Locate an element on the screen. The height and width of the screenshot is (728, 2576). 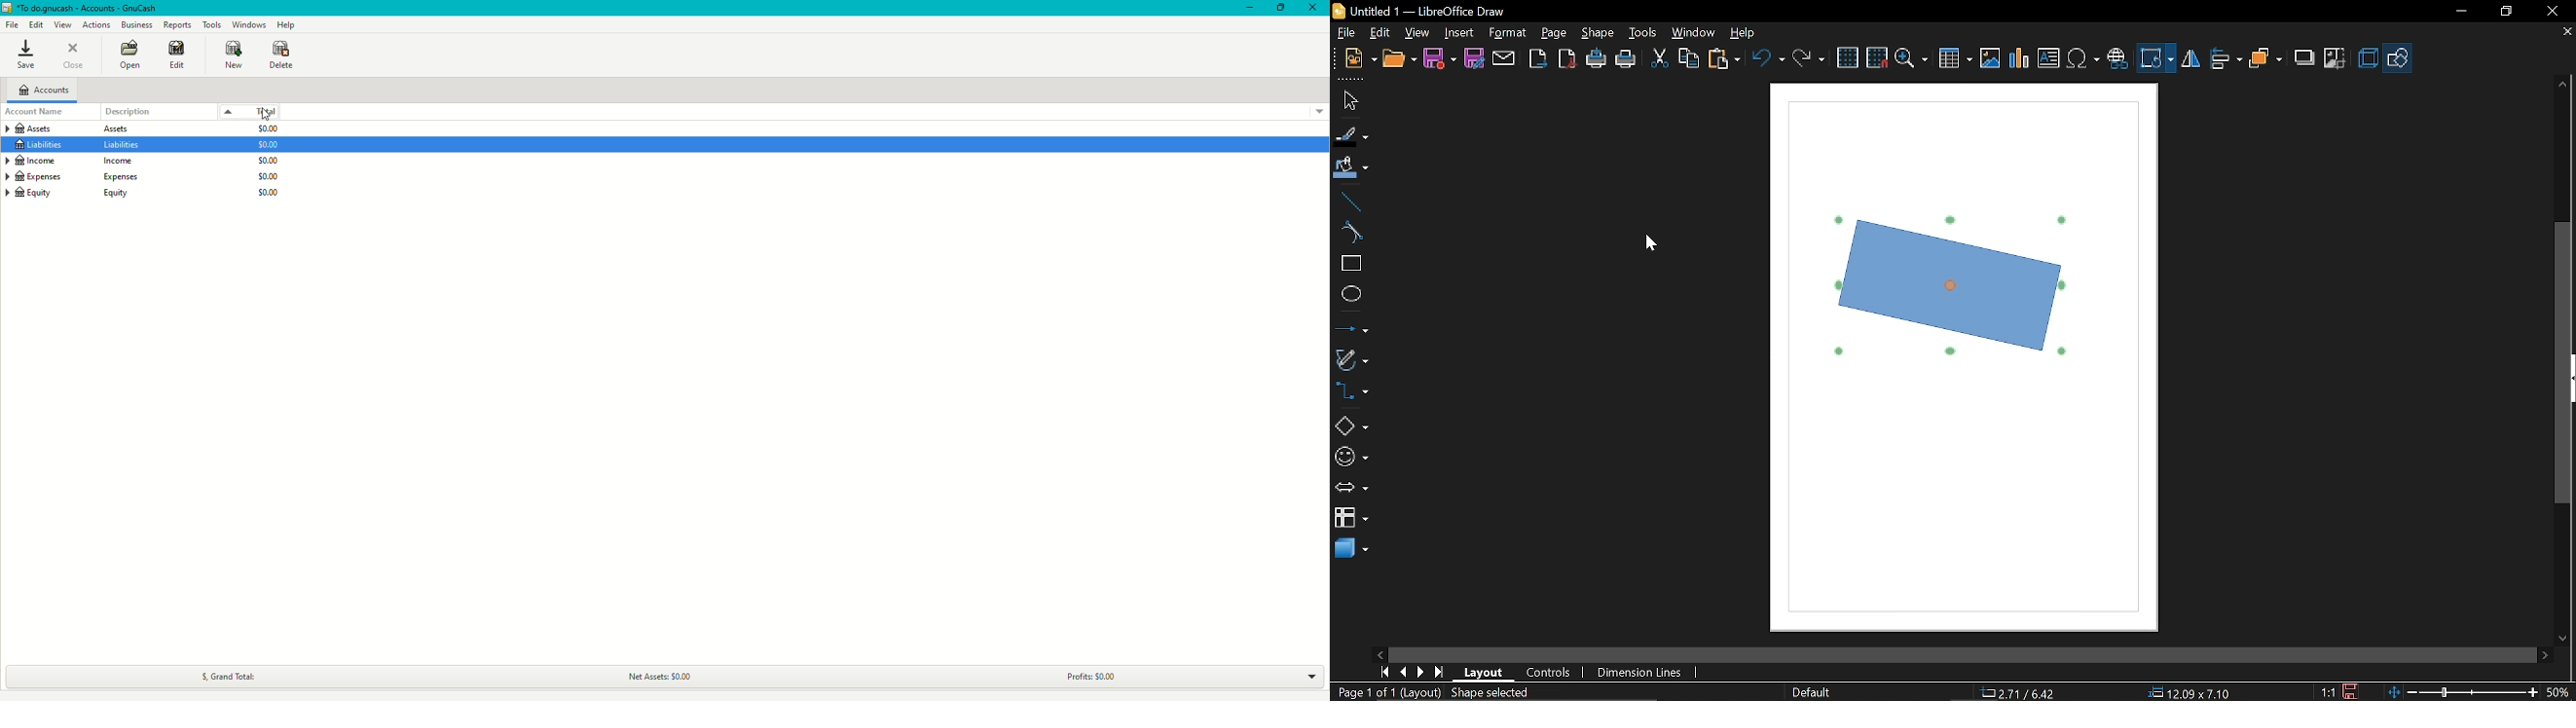
Change zoom is located at coordinates (2460, 691).